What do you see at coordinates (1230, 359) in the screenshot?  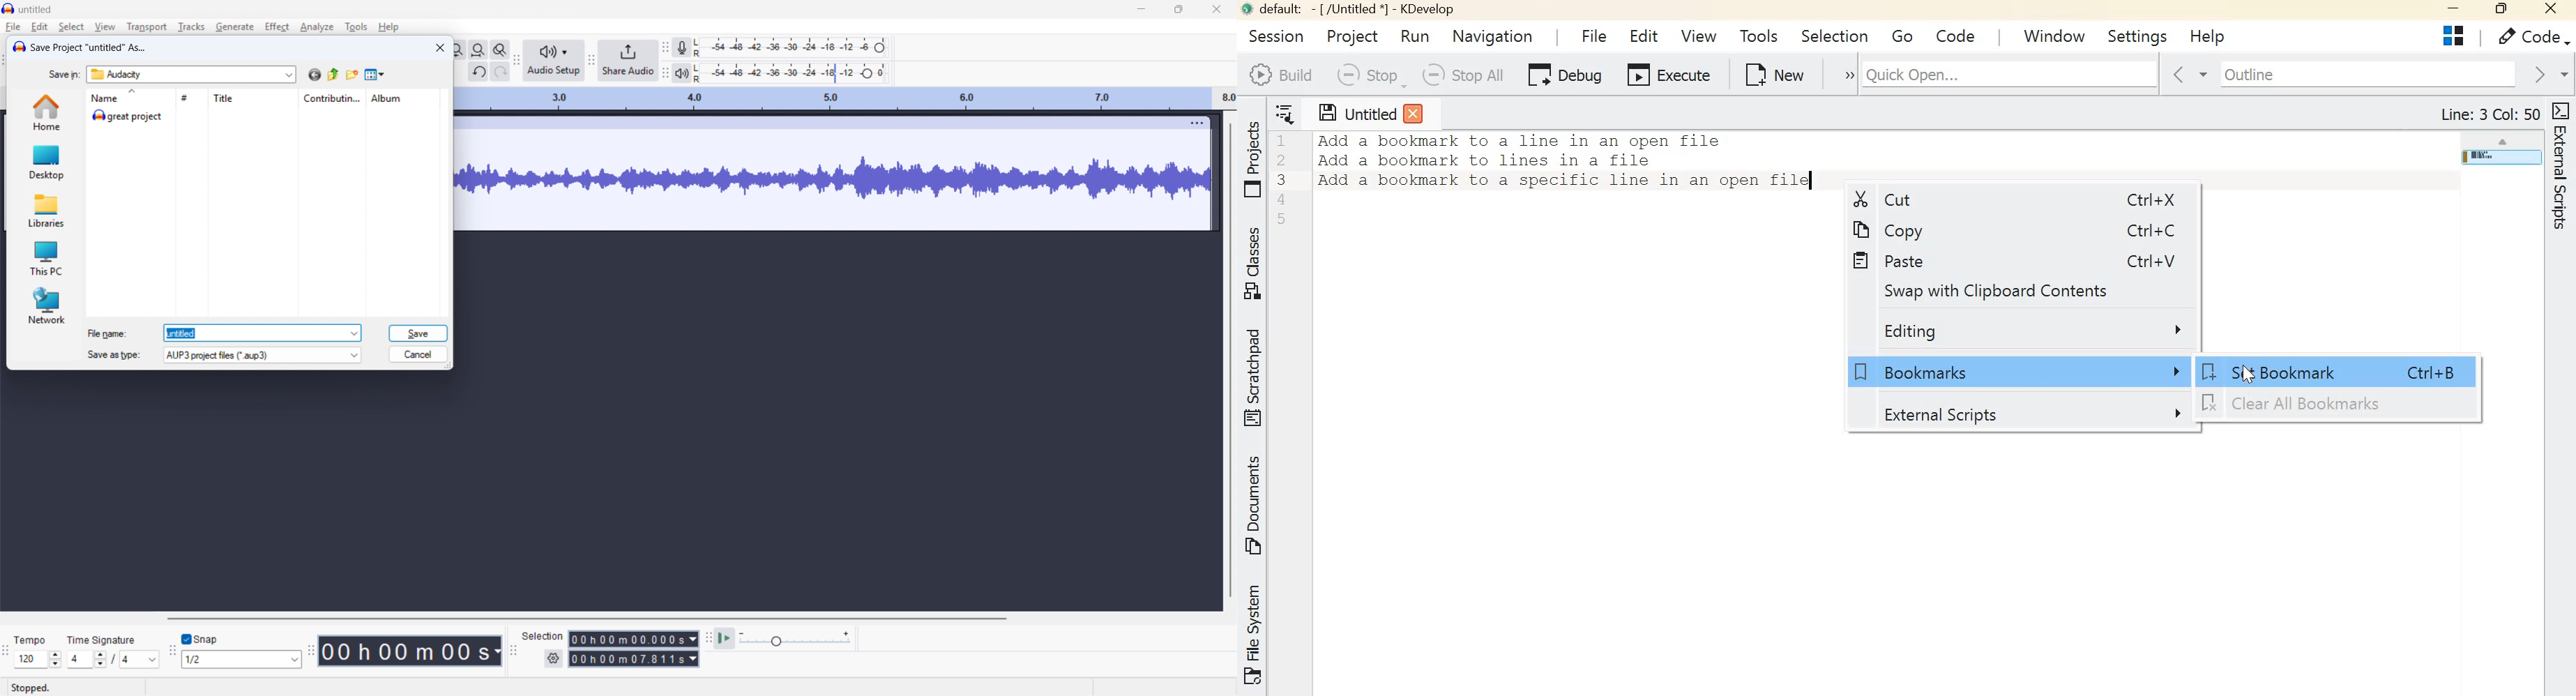 I see `vertical scrollbar` at bounding box center [1230, 359].